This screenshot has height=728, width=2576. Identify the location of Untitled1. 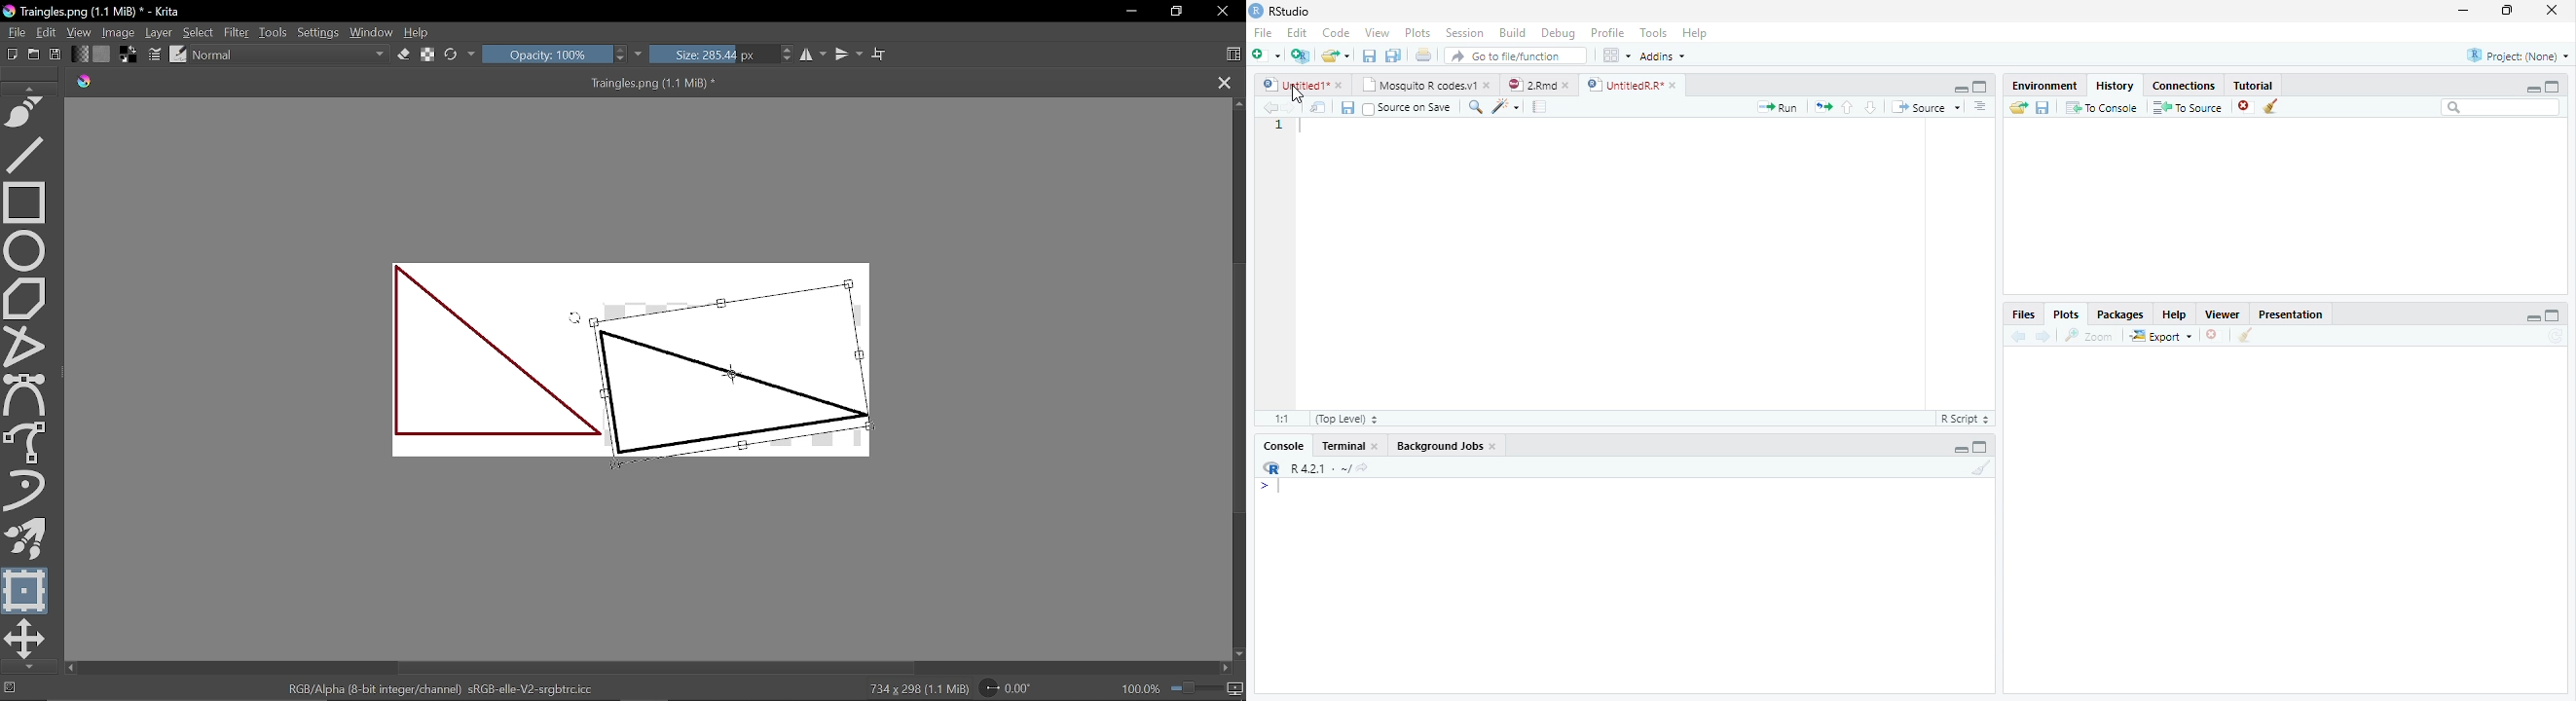
(1291, 85).